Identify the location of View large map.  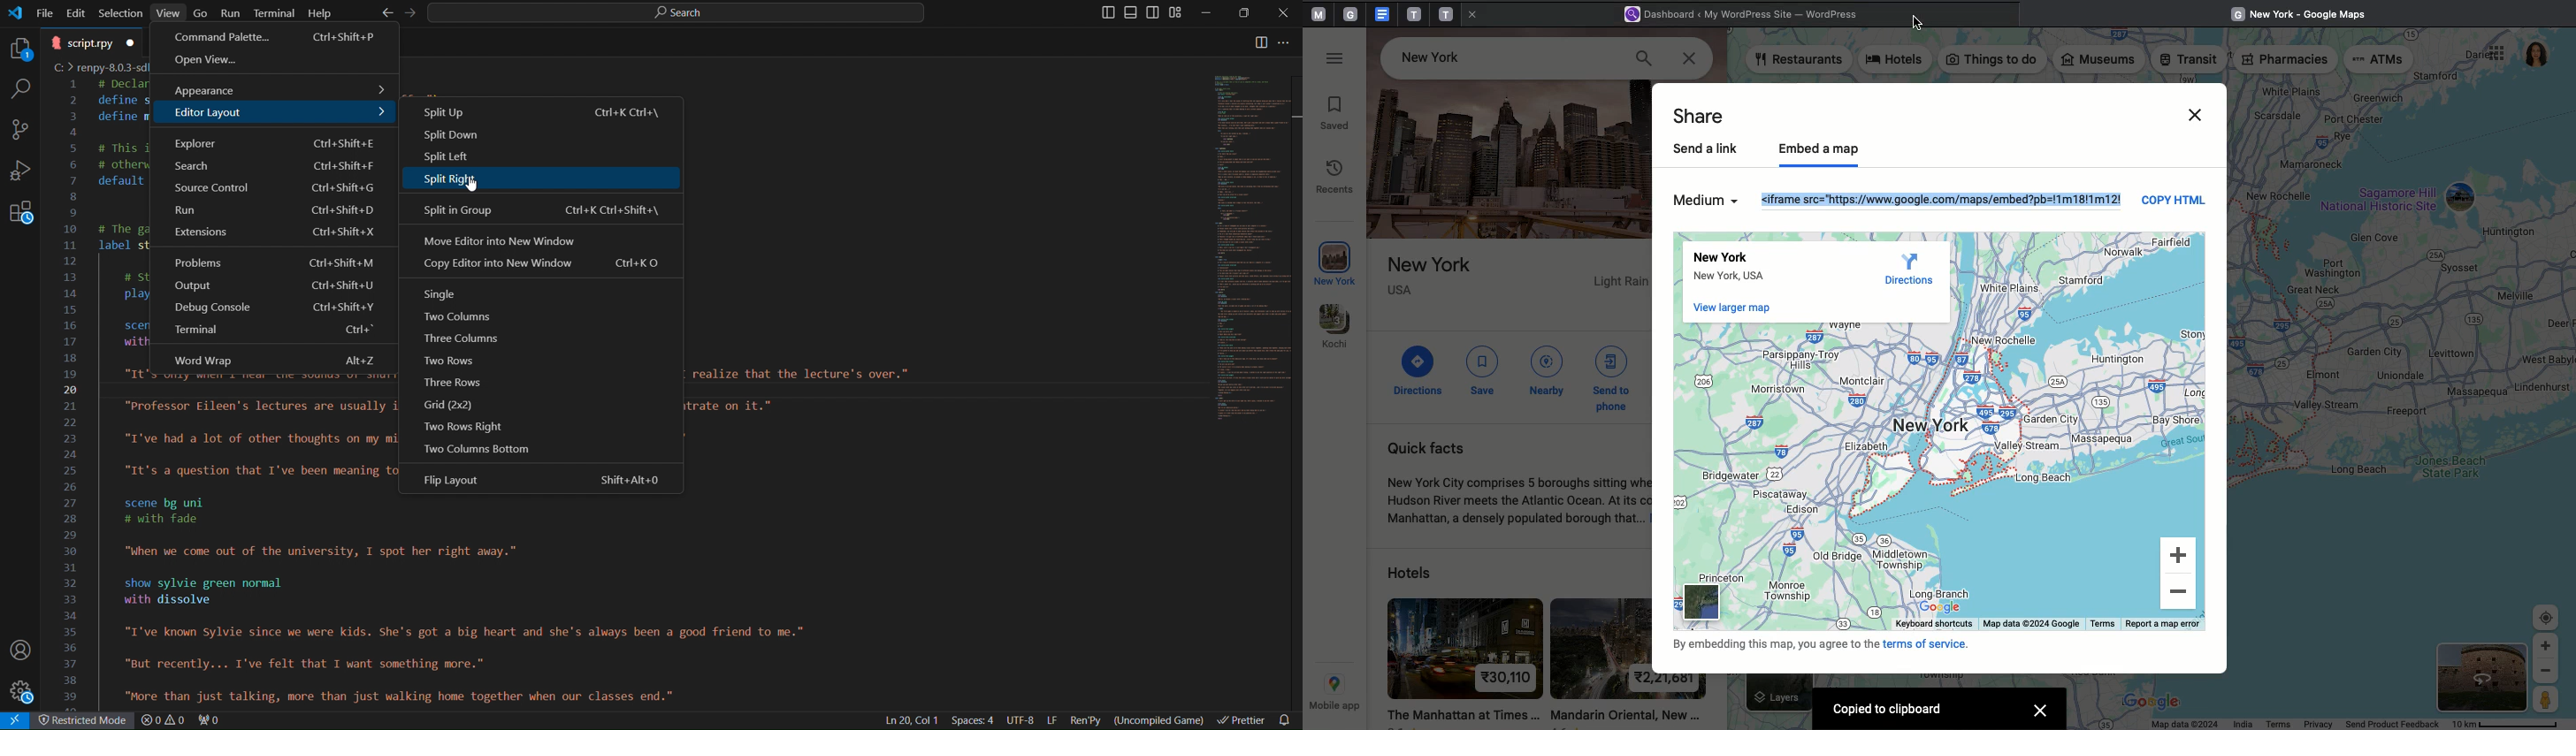
(1737, 310).